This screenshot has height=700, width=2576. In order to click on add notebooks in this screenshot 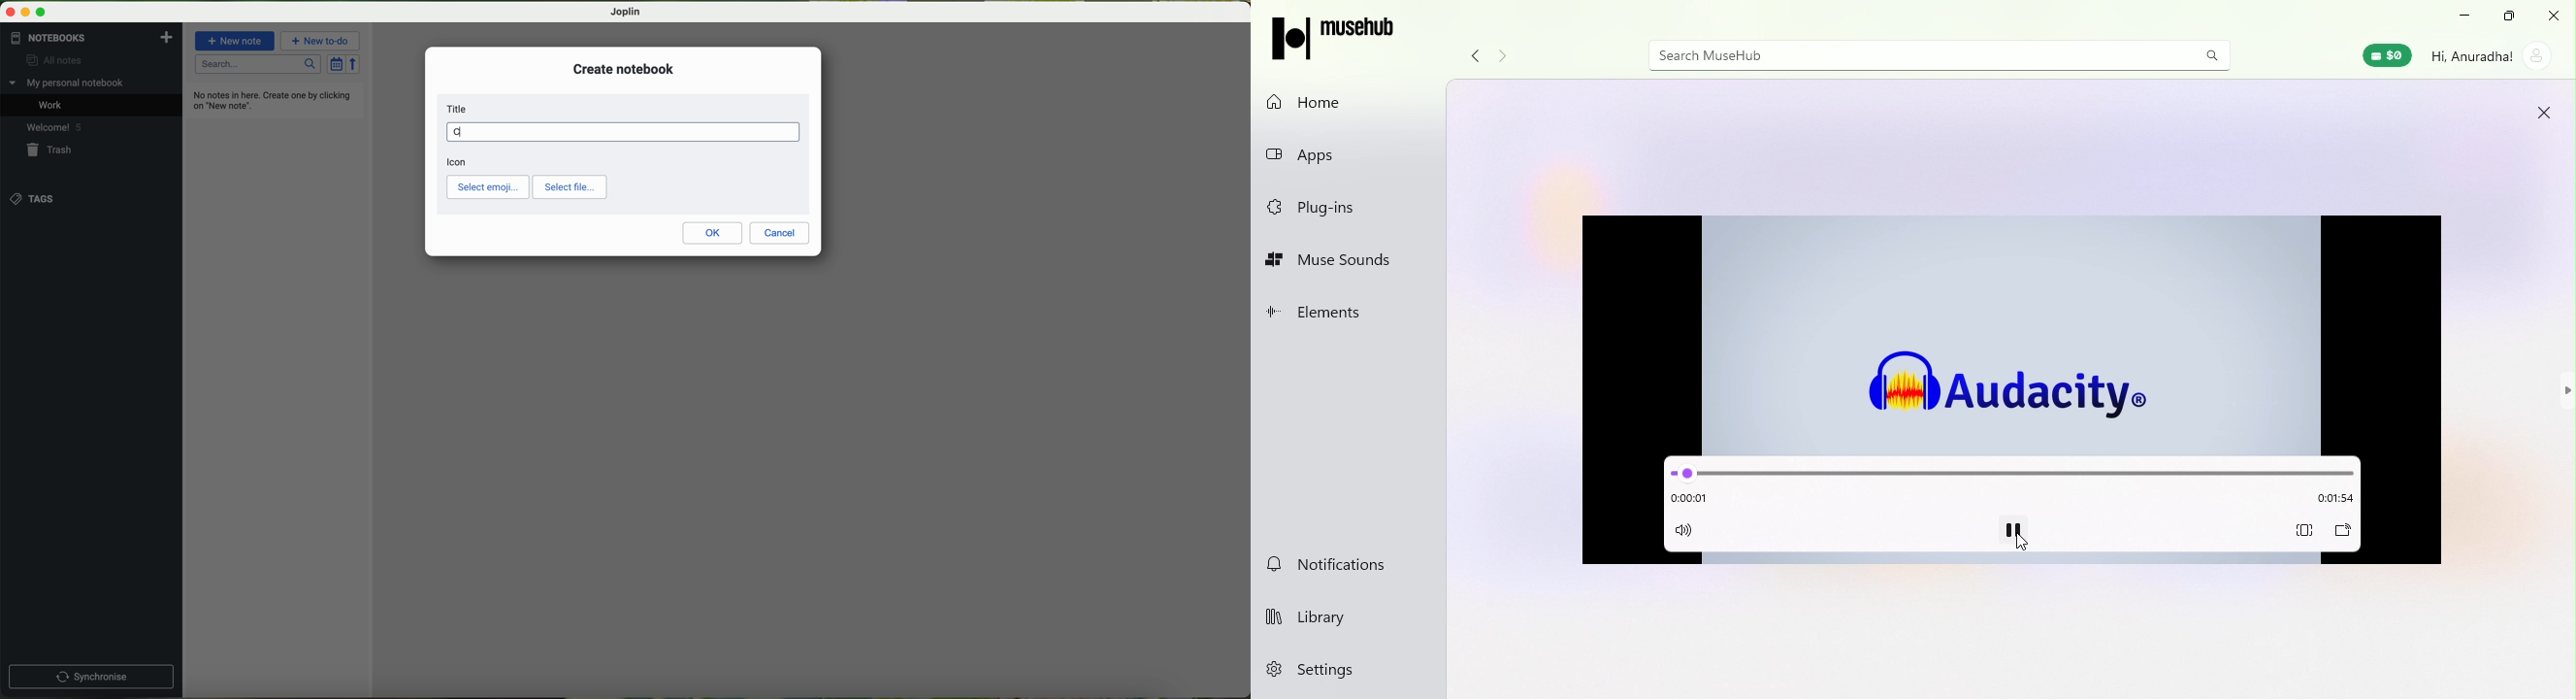, I will do `click(165, 37)`.